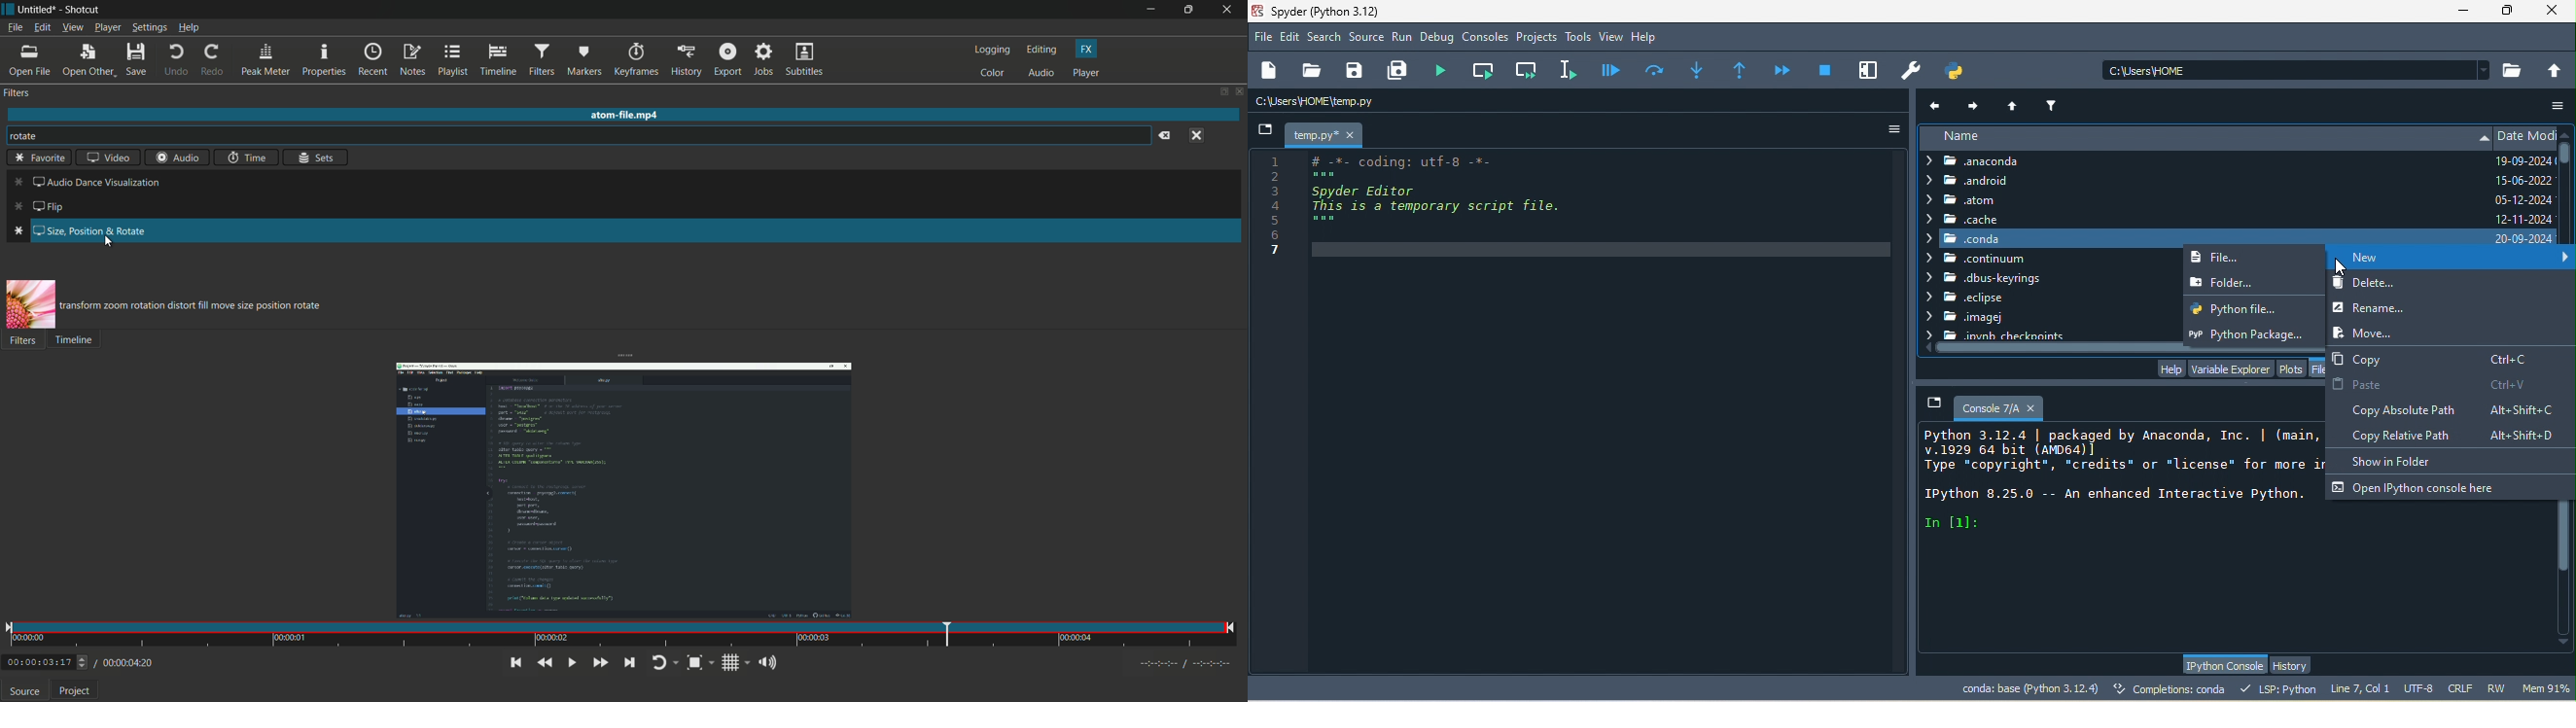 The image size is (2576, 728). Describe the element at coordinates (107, 28) in the screenshot. I see `player menu` at that location.